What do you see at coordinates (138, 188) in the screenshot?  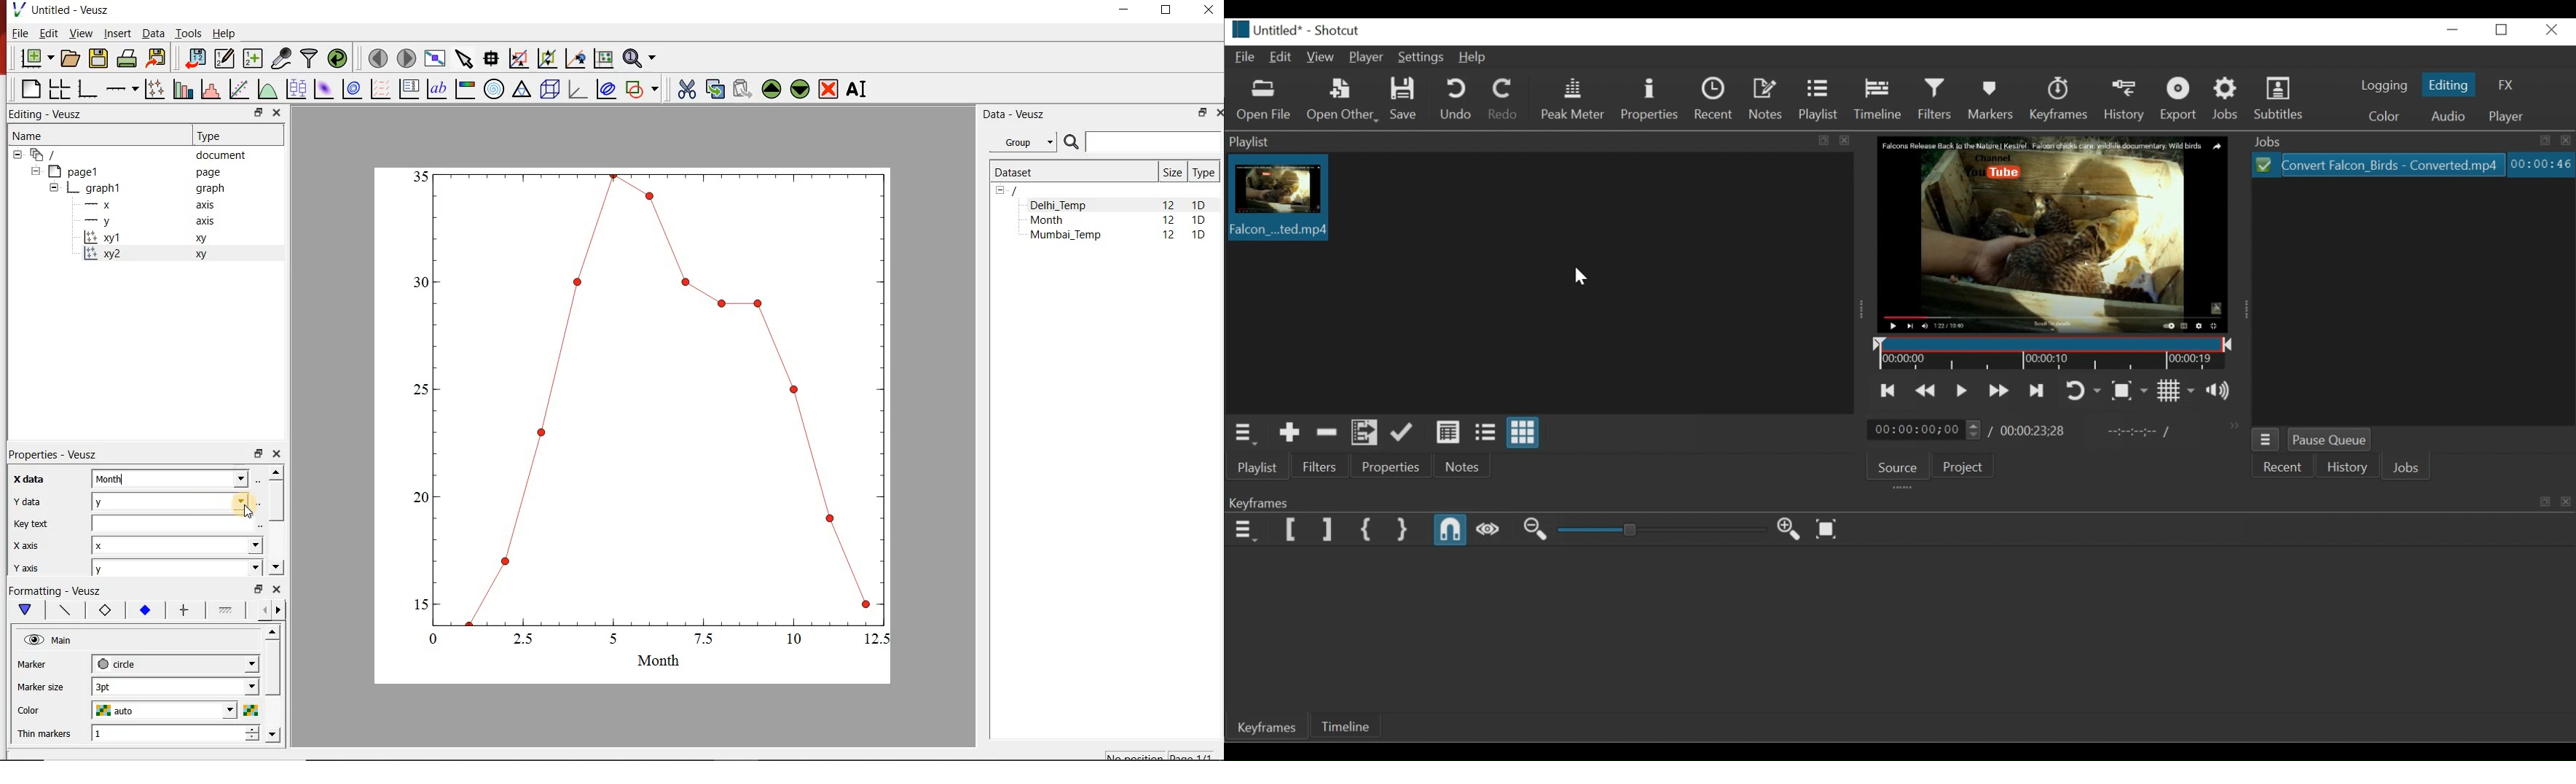 I see `graph1` at bounding box center [138, 188].